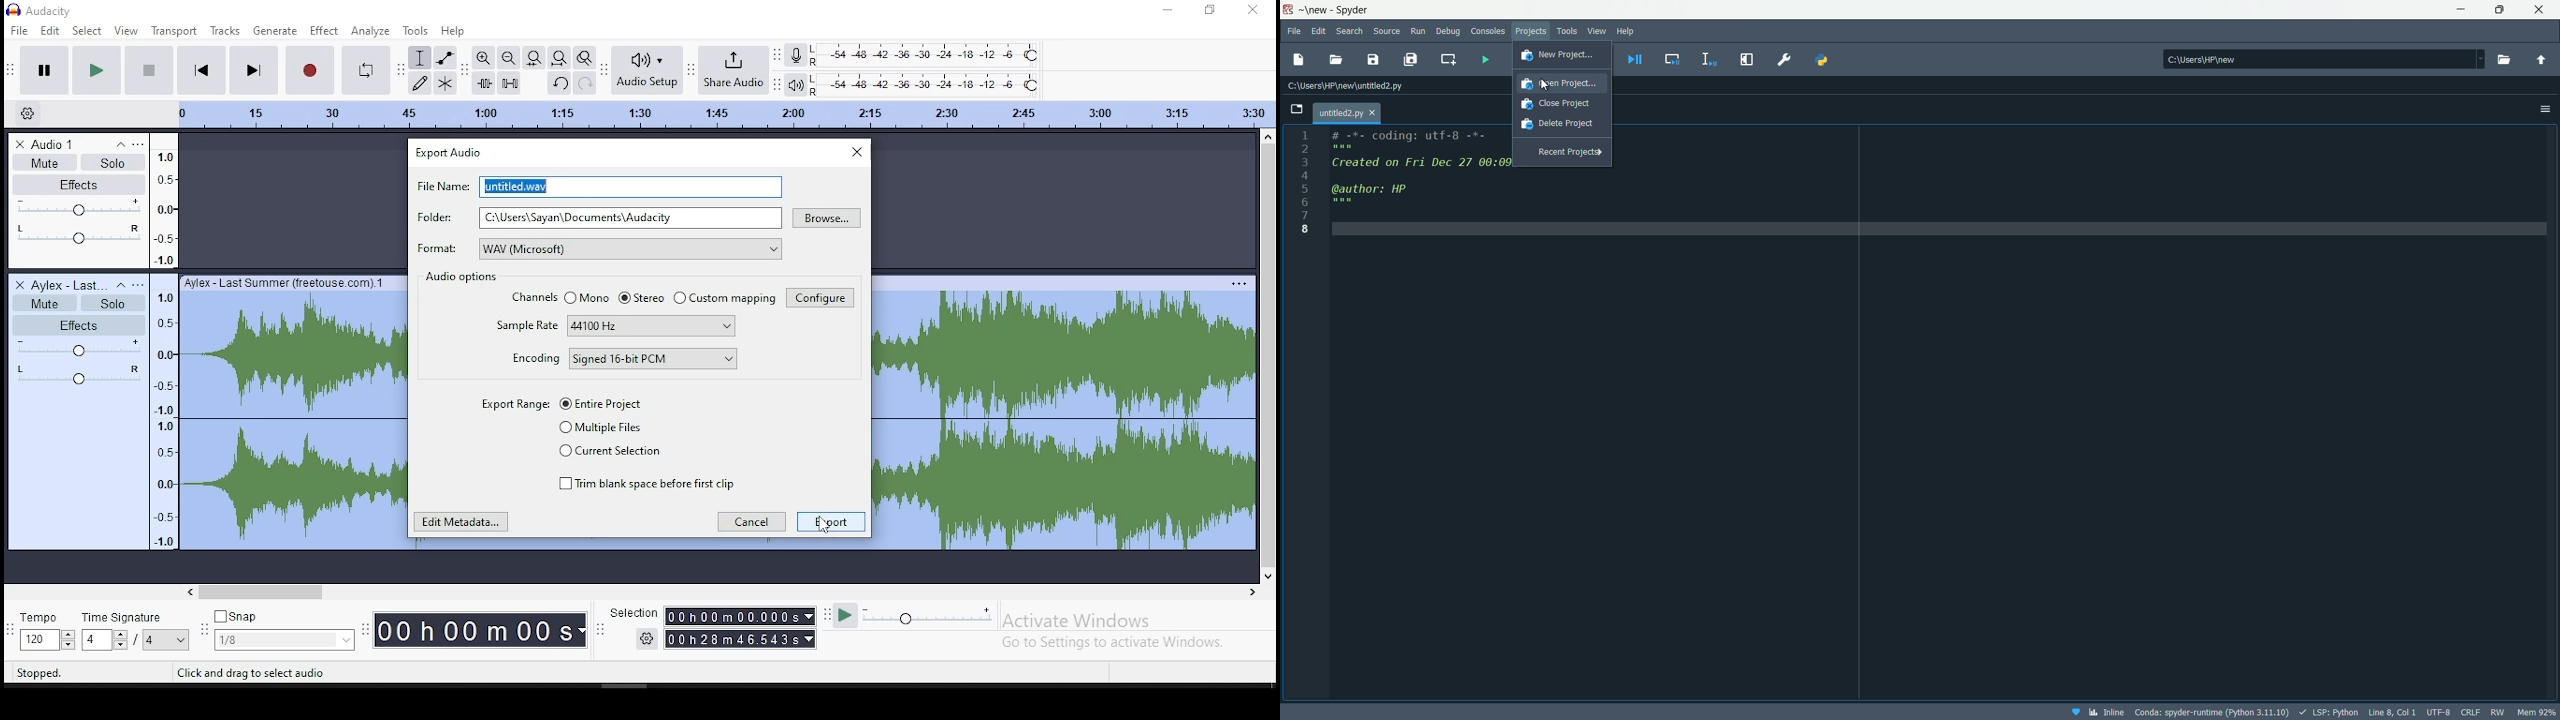 Image resolution: width=2576 pixels, height=728 pixels. What do you see at coordinates (1419, 29) in the screenshot?
I see `Run` at bounding box center [1419, 29].